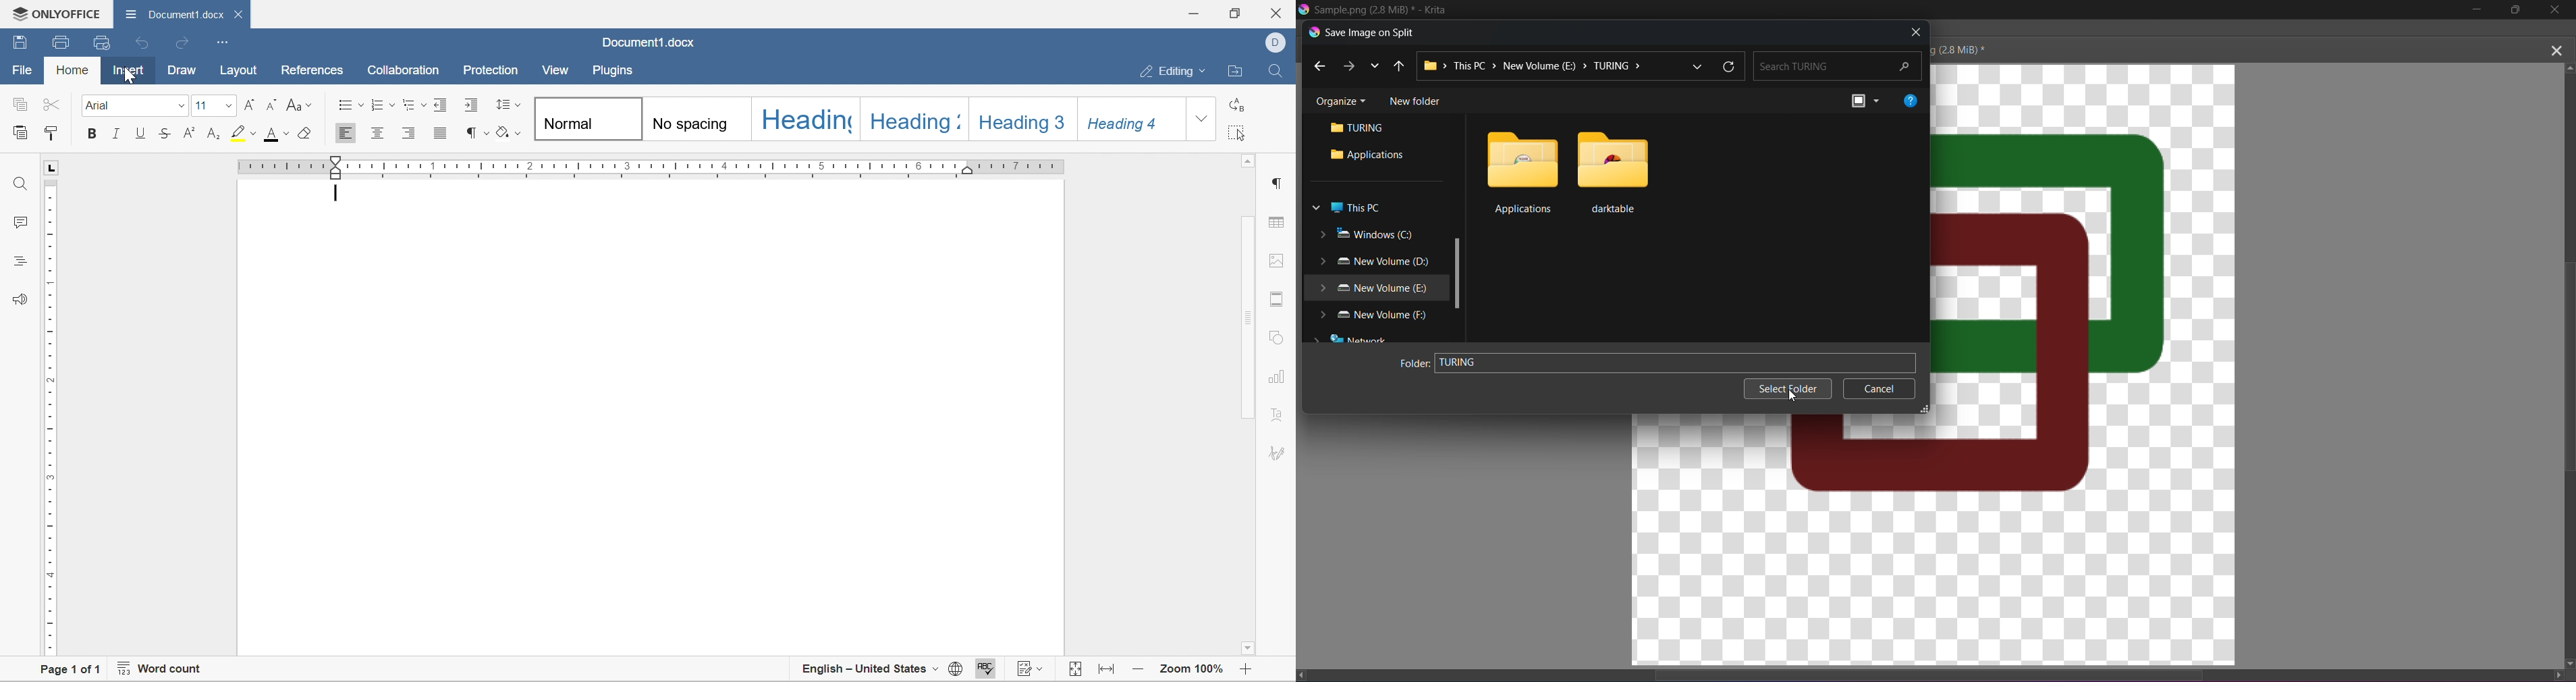 Image resolution: width=2576 pixels, height=700 pixels. I want to click on Customize Quick Access Toolbar, so click(222, 42).